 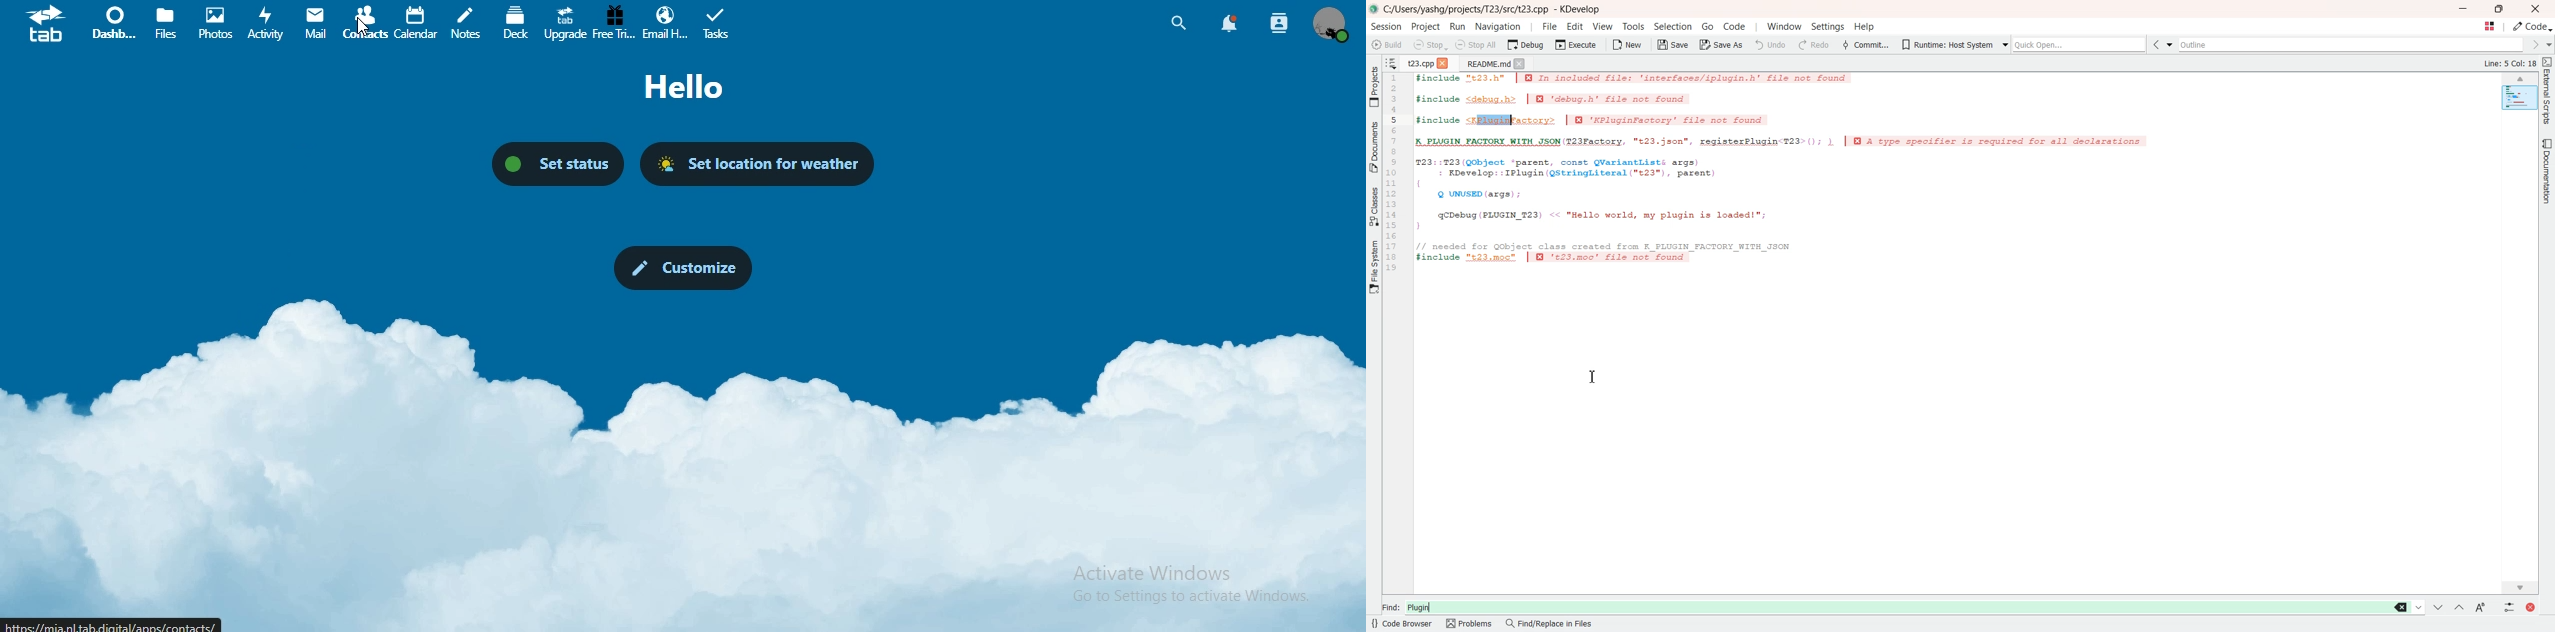 What do you see at coordinates (1603, 26) in the screenshot?
I see `View` at bounding box center [1603, 26].